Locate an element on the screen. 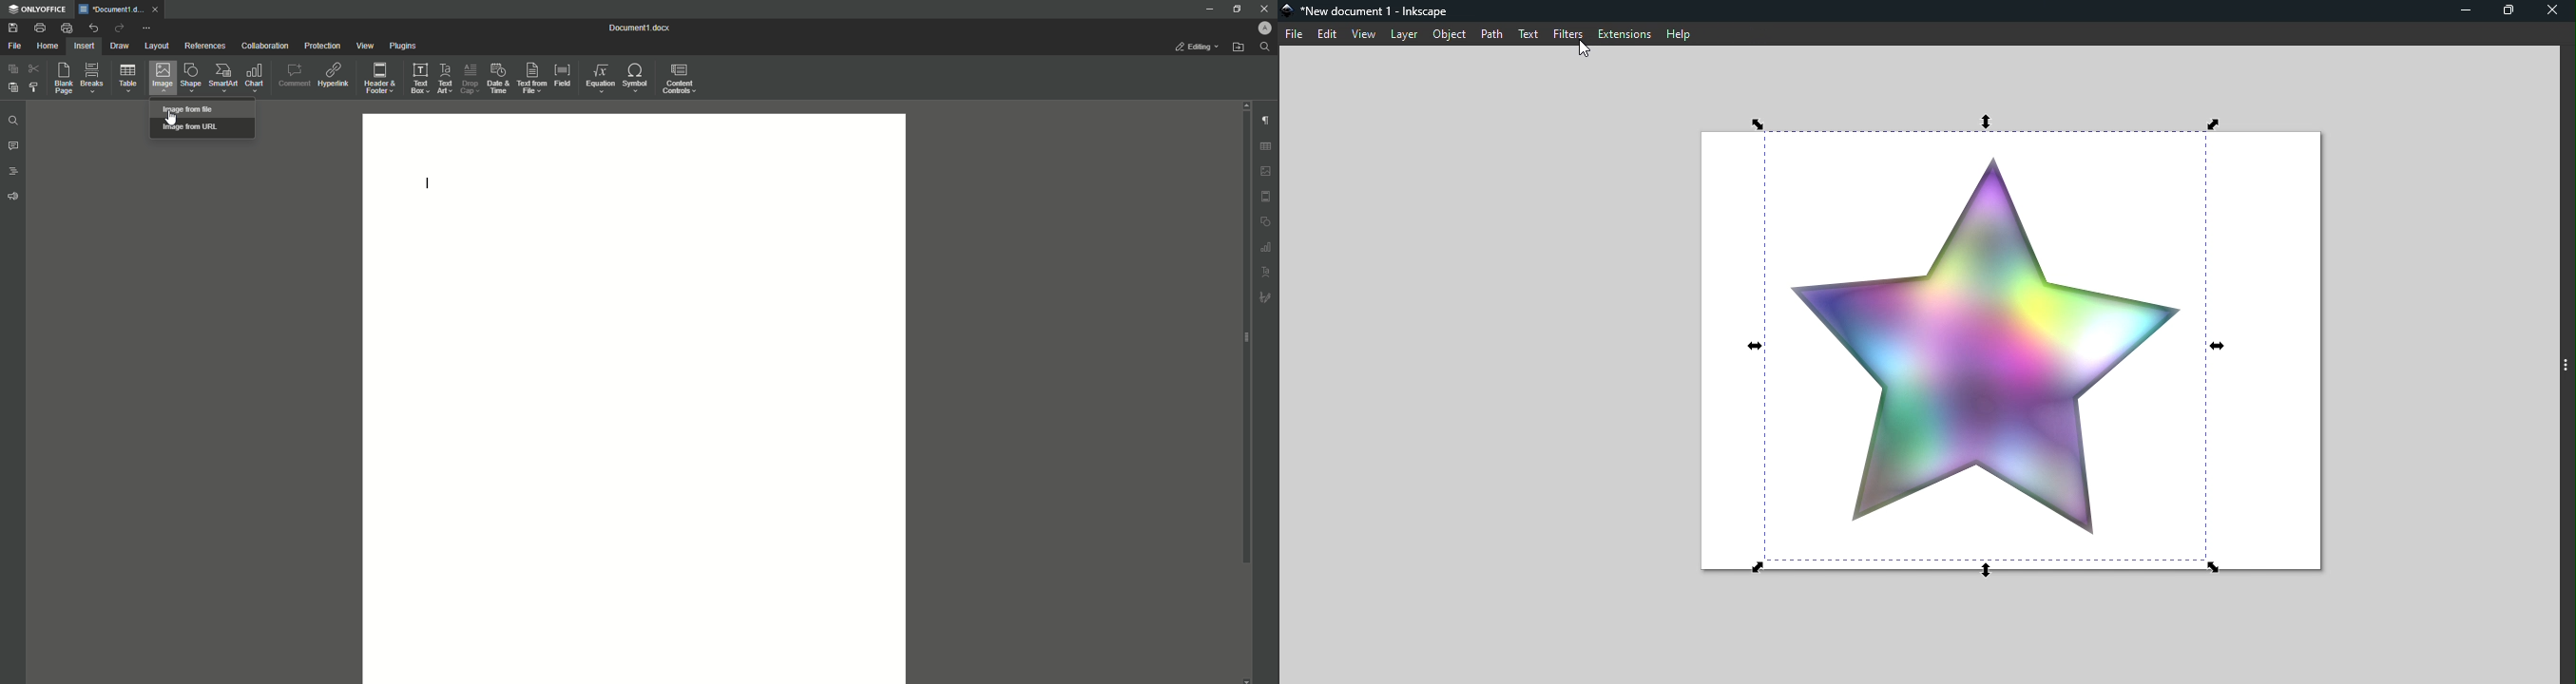 This screenshot has width=2576, height=700. Graph Settings is located at coordinates (1266, 247).